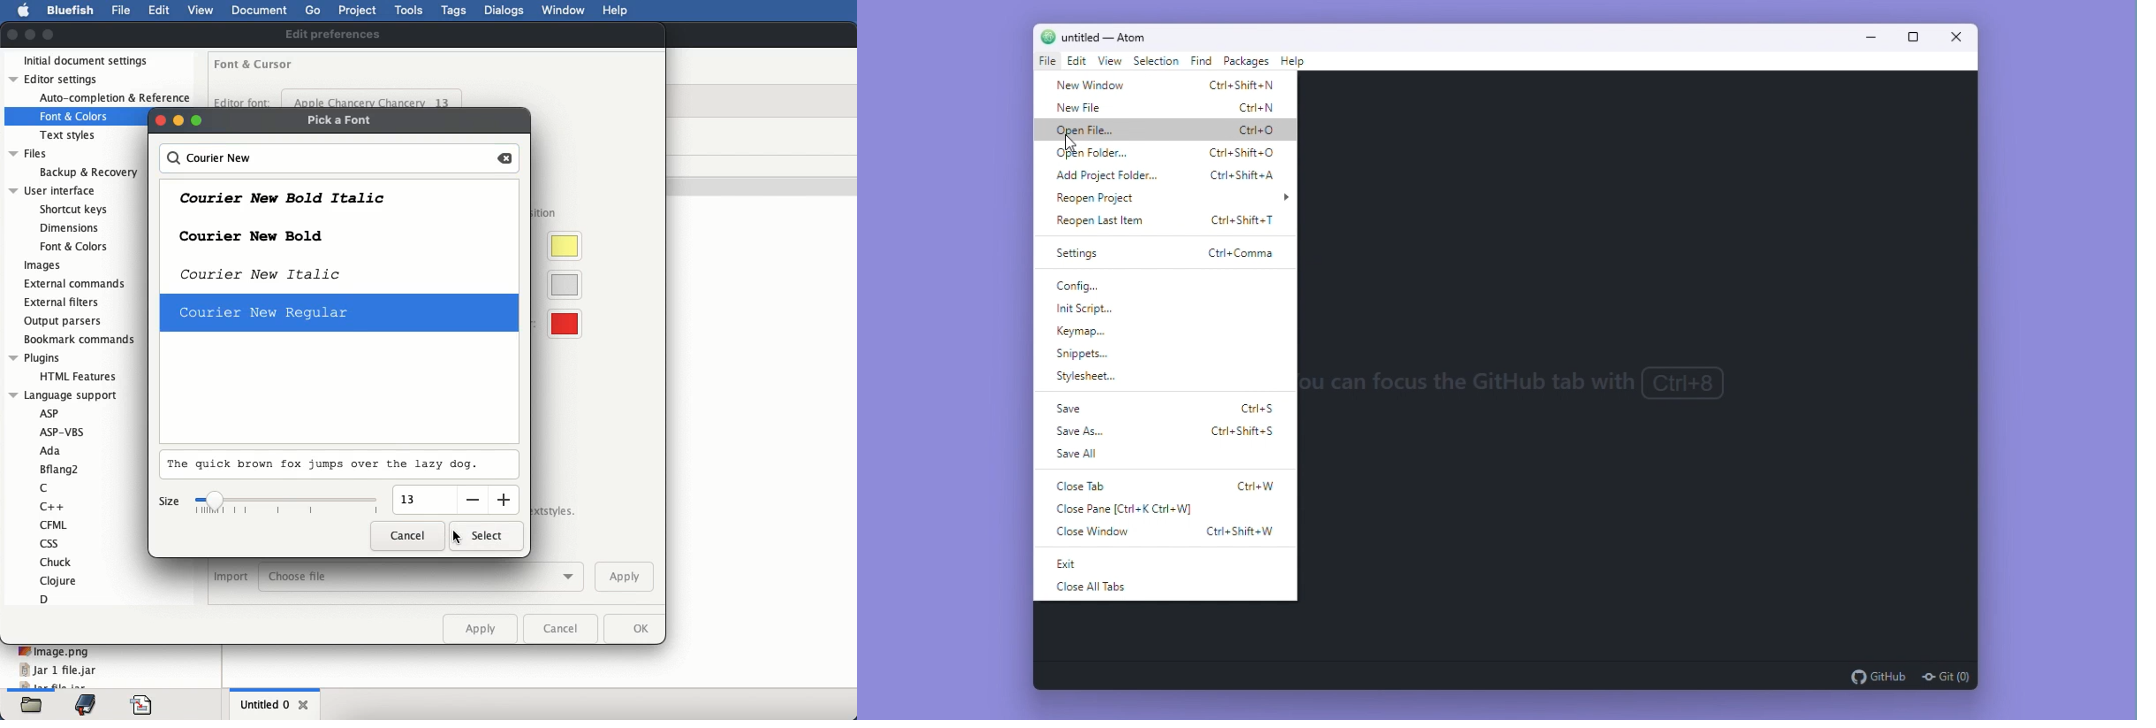  What do you see at coordinates (74, 498) in the screenshot?
I see `language support` at bounding box center [74, 498].